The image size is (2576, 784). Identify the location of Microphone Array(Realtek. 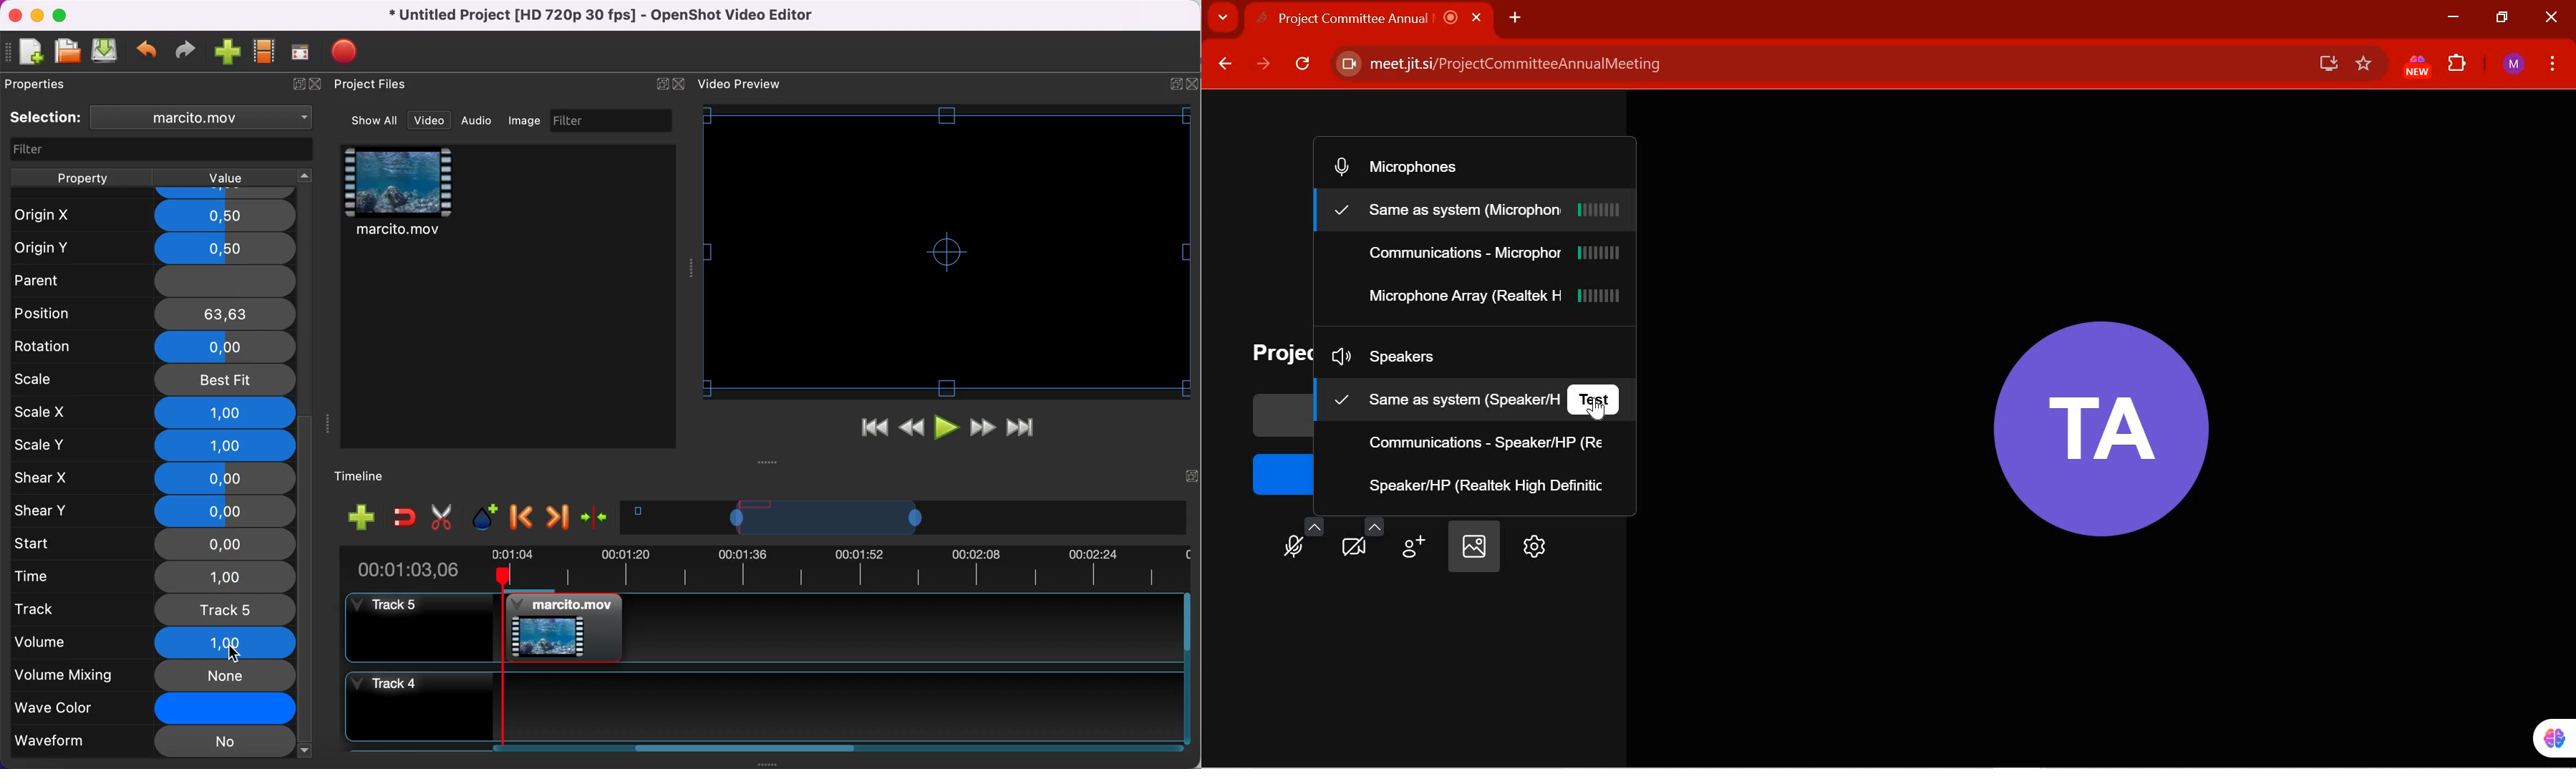
(1493, 298).